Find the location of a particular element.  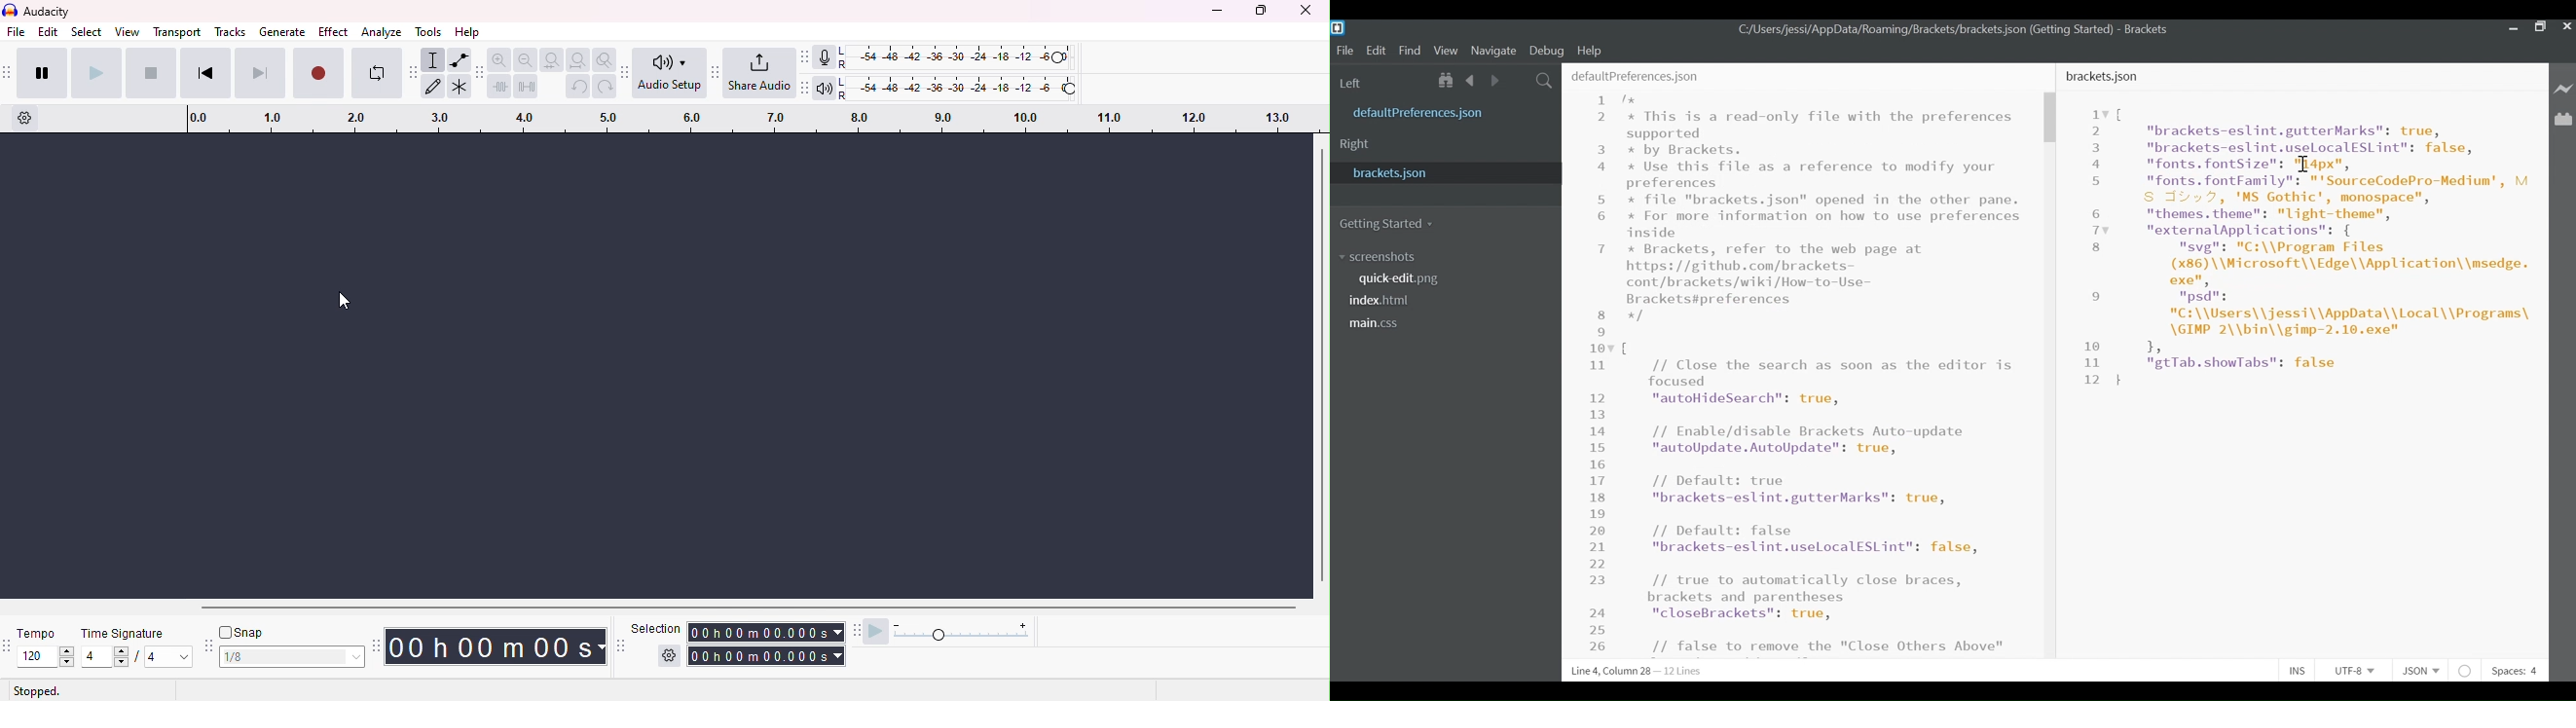

minimize is located at coordinates (1217, 13).